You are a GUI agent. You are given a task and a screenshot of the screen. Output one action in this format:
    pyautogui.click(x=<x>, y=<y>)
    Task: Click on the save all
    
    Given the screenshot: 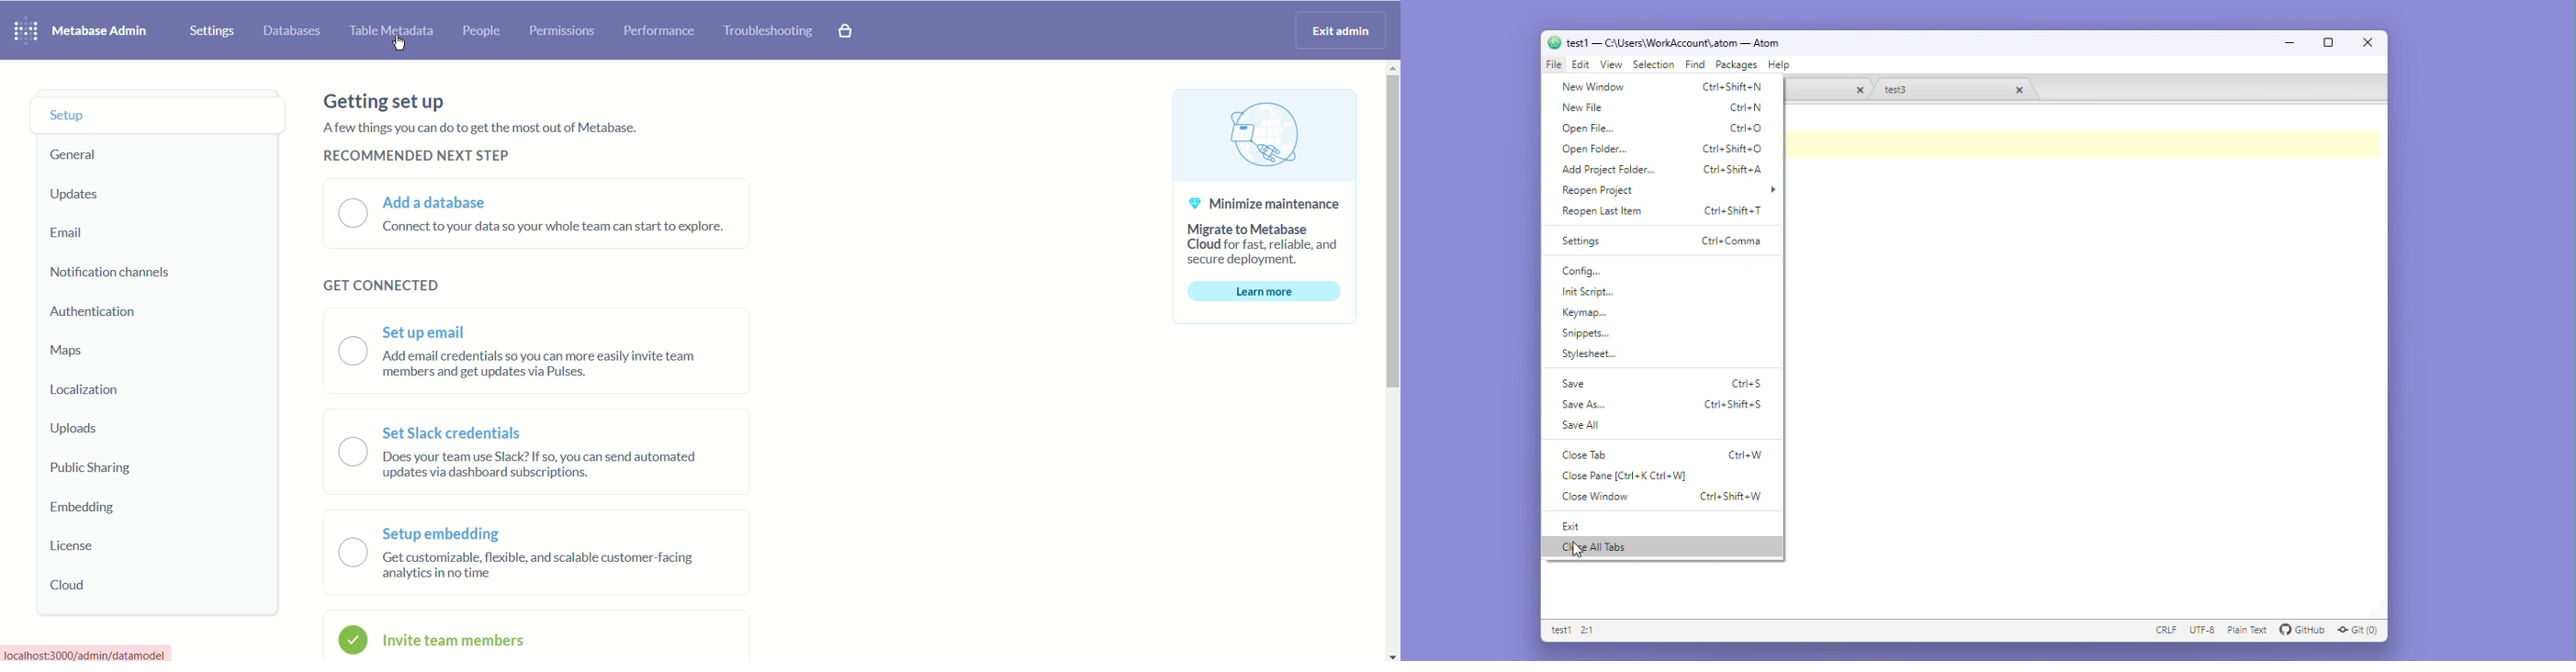 What is the action you would take?
    pyautogui.click(x=1581, y=426)
    